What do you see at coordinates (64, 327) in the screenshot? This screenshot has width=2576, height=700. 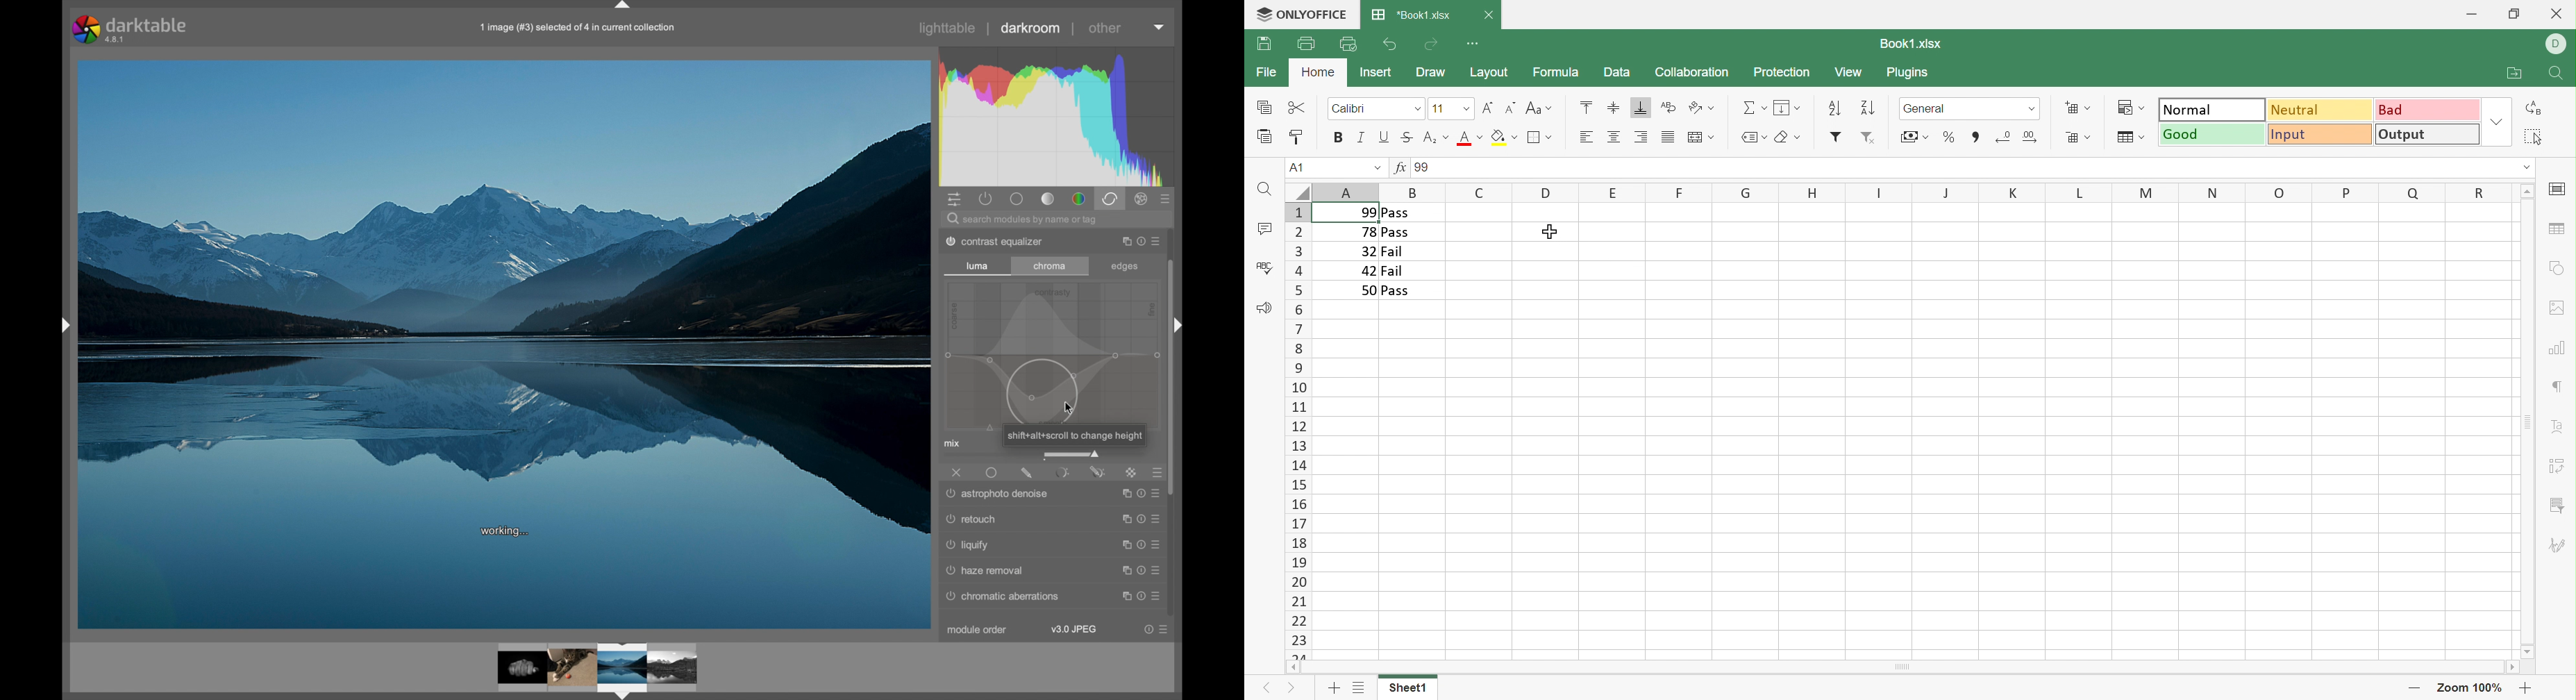 I see `drag handle` at bounding box center [64, 327].